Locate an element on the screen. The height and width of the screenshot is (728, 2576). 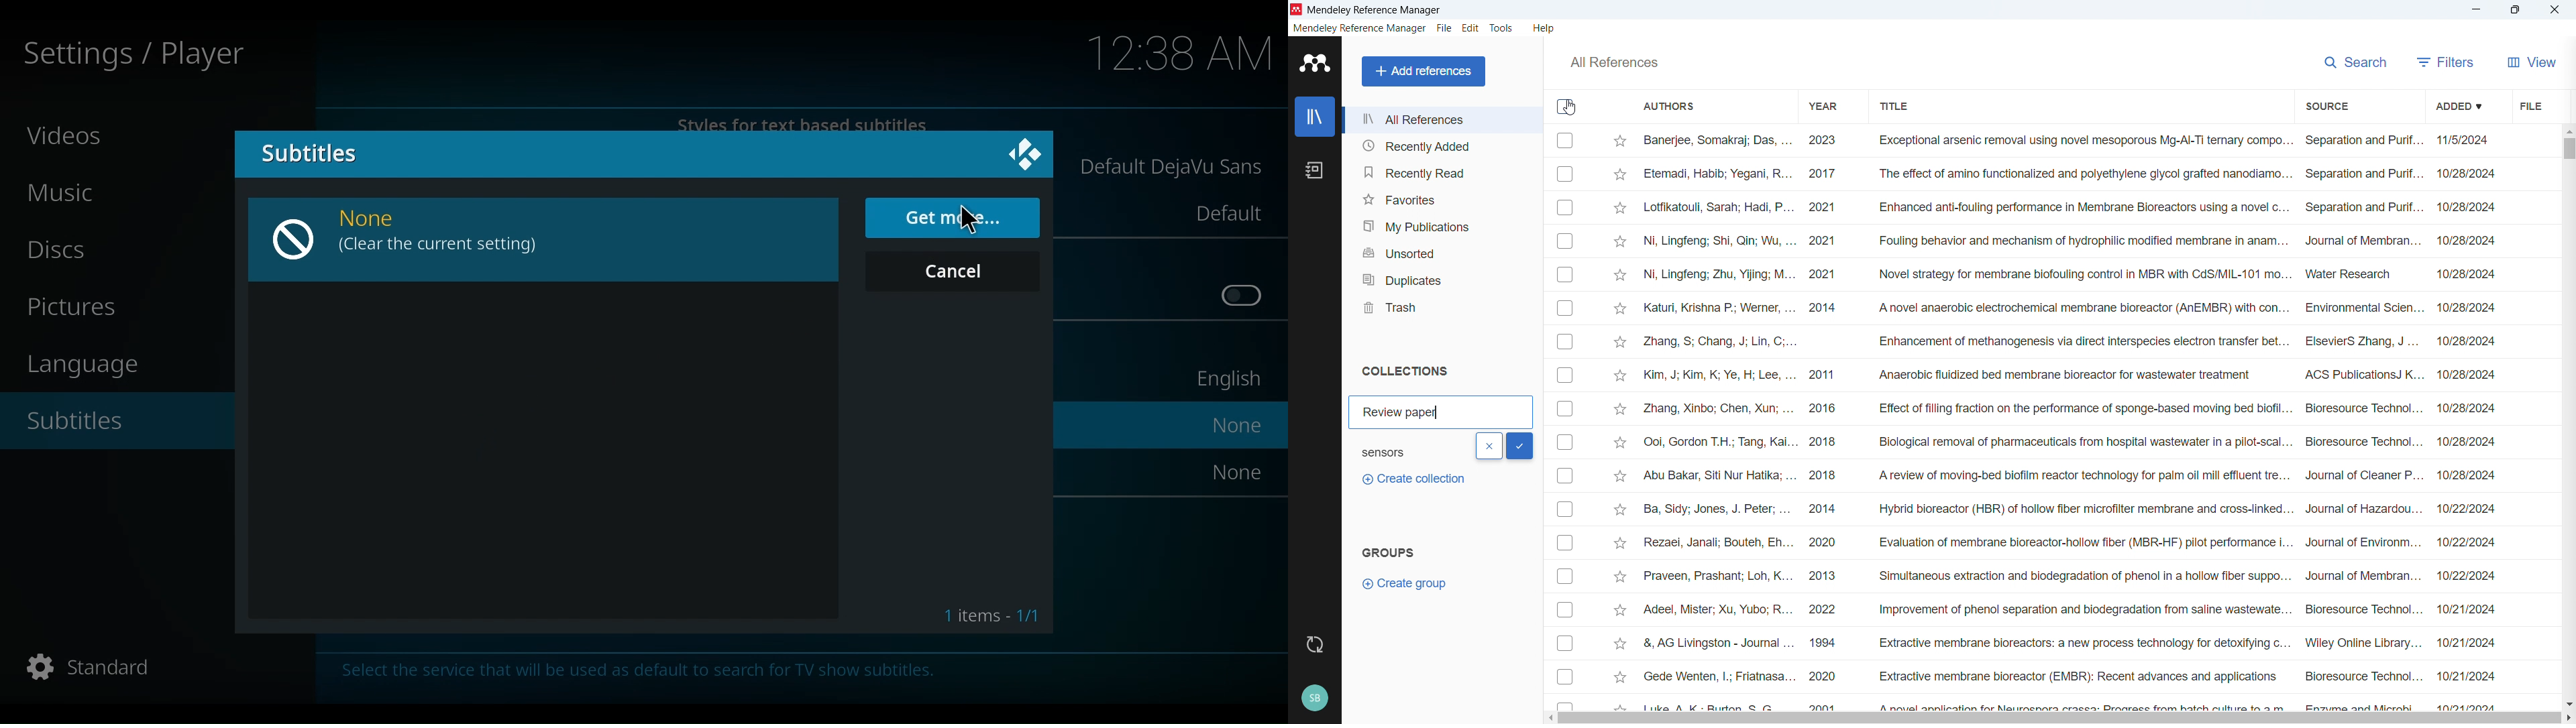
Source is located at coordinates (2328, 105).